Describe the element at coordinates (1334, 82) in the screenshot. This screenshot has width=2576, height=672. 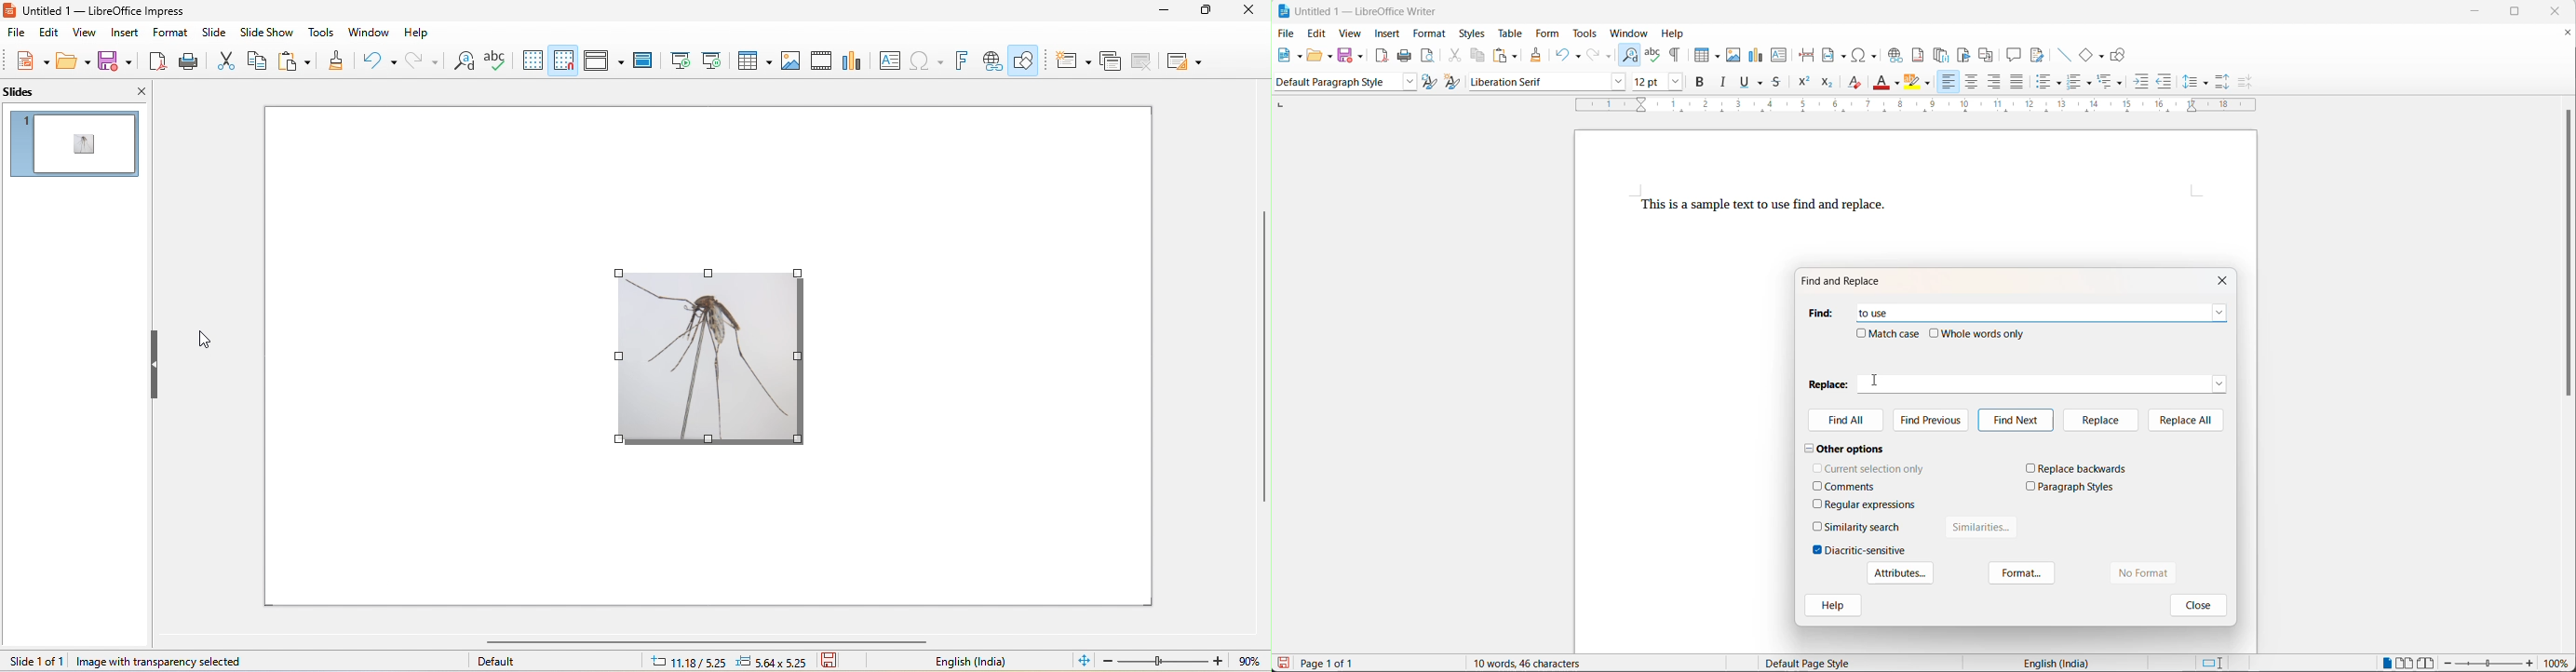
I see `paragraph style` at that location.